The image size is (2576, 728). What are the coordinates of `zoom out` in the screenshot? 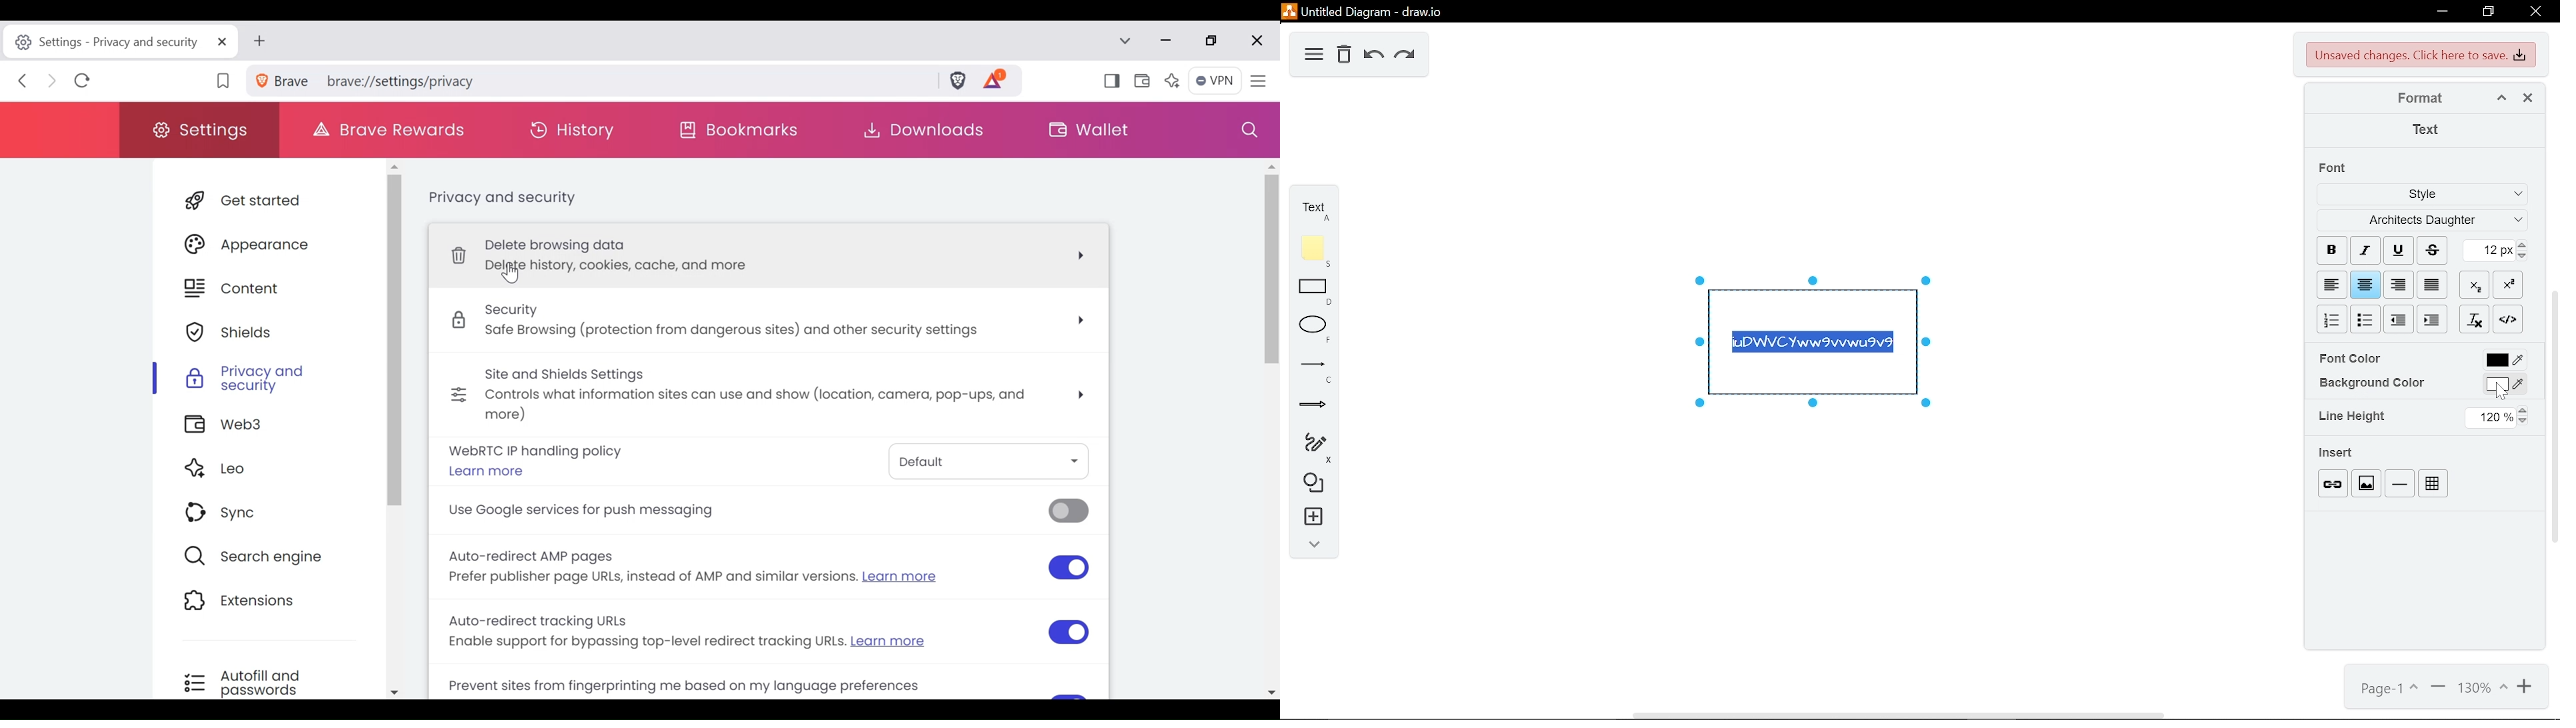 It's located at (2436, 690).